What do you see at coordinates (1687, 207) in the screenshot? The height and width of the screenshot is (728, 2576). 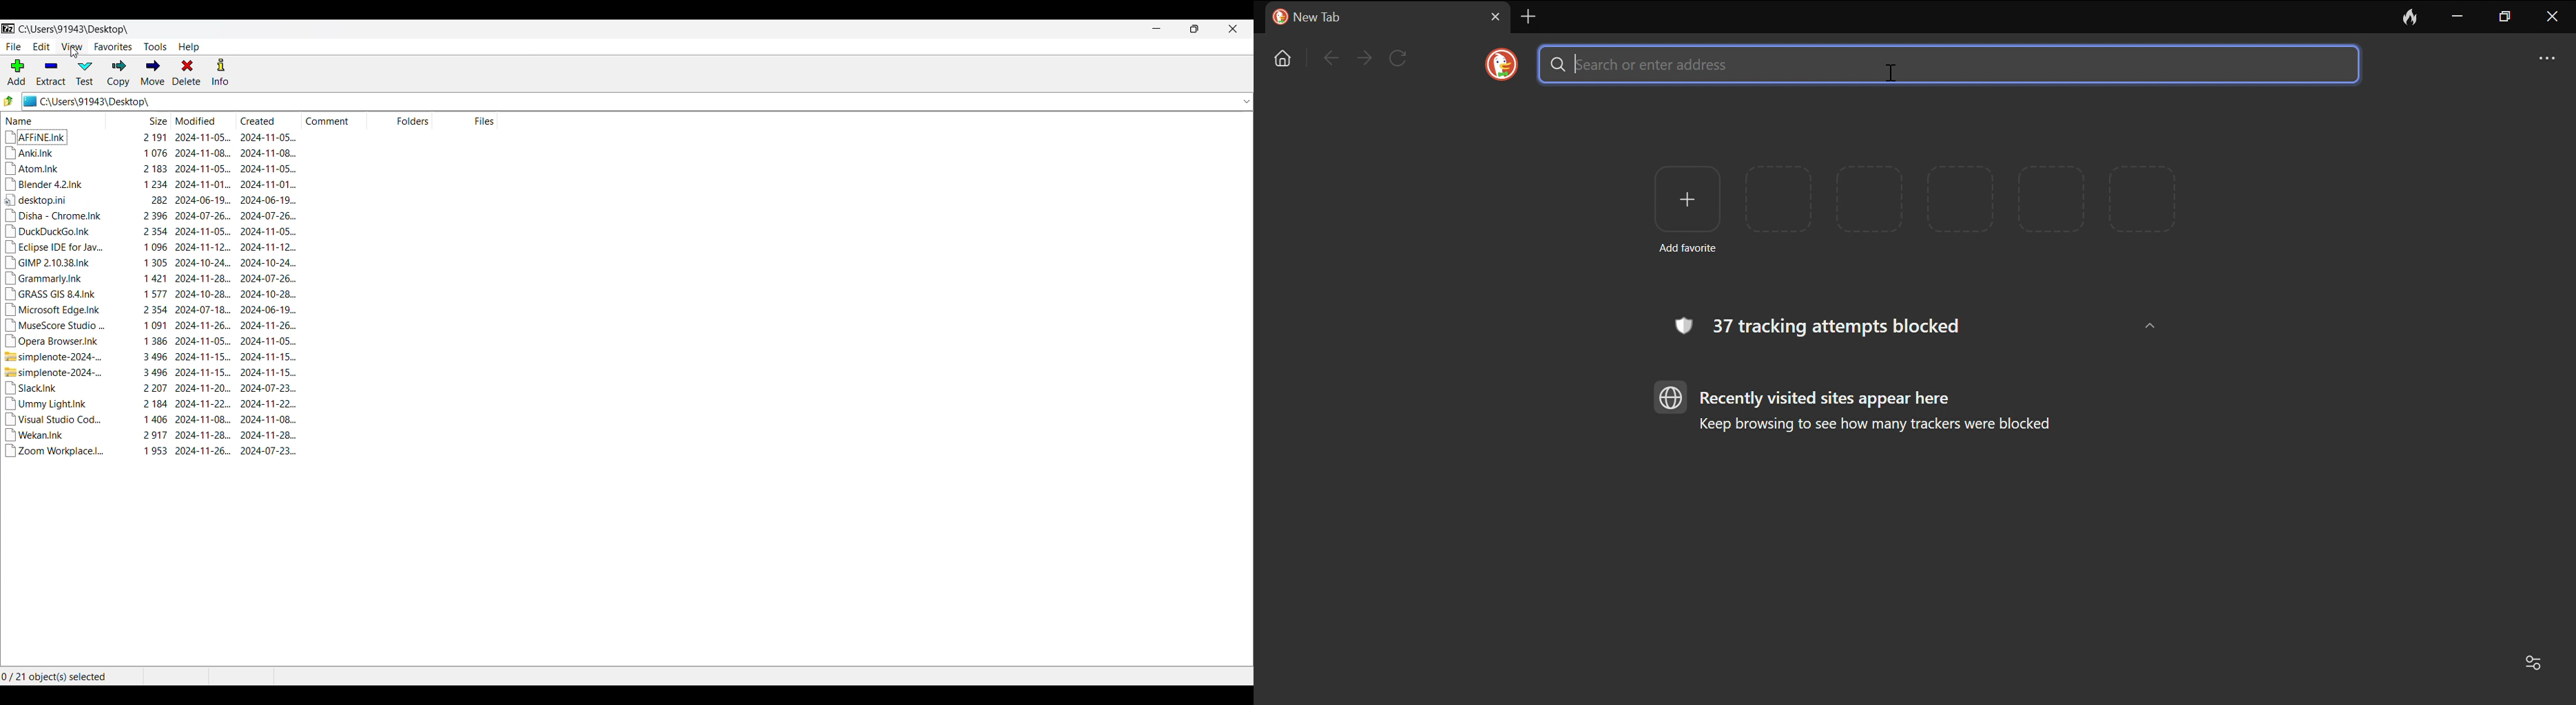 I see `Add favorite` at bounding box center [1687, 207].